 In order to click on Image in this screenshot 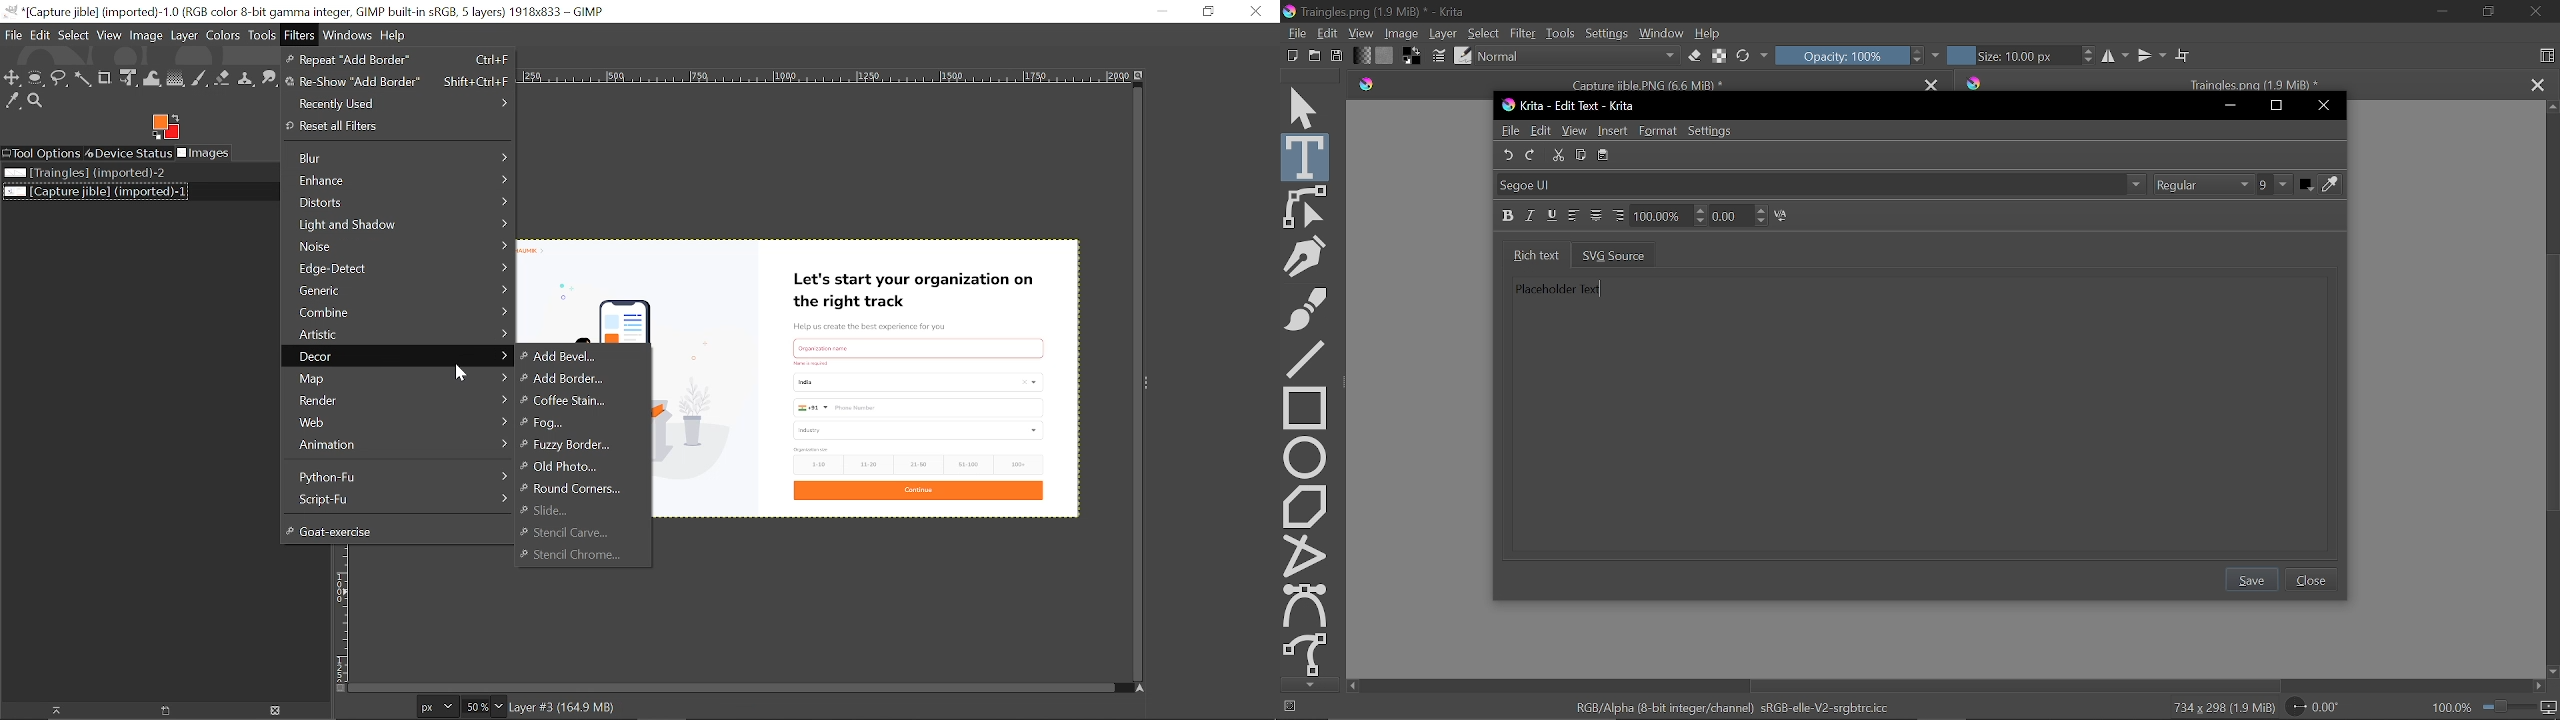, I will do `click(147, 36)`.